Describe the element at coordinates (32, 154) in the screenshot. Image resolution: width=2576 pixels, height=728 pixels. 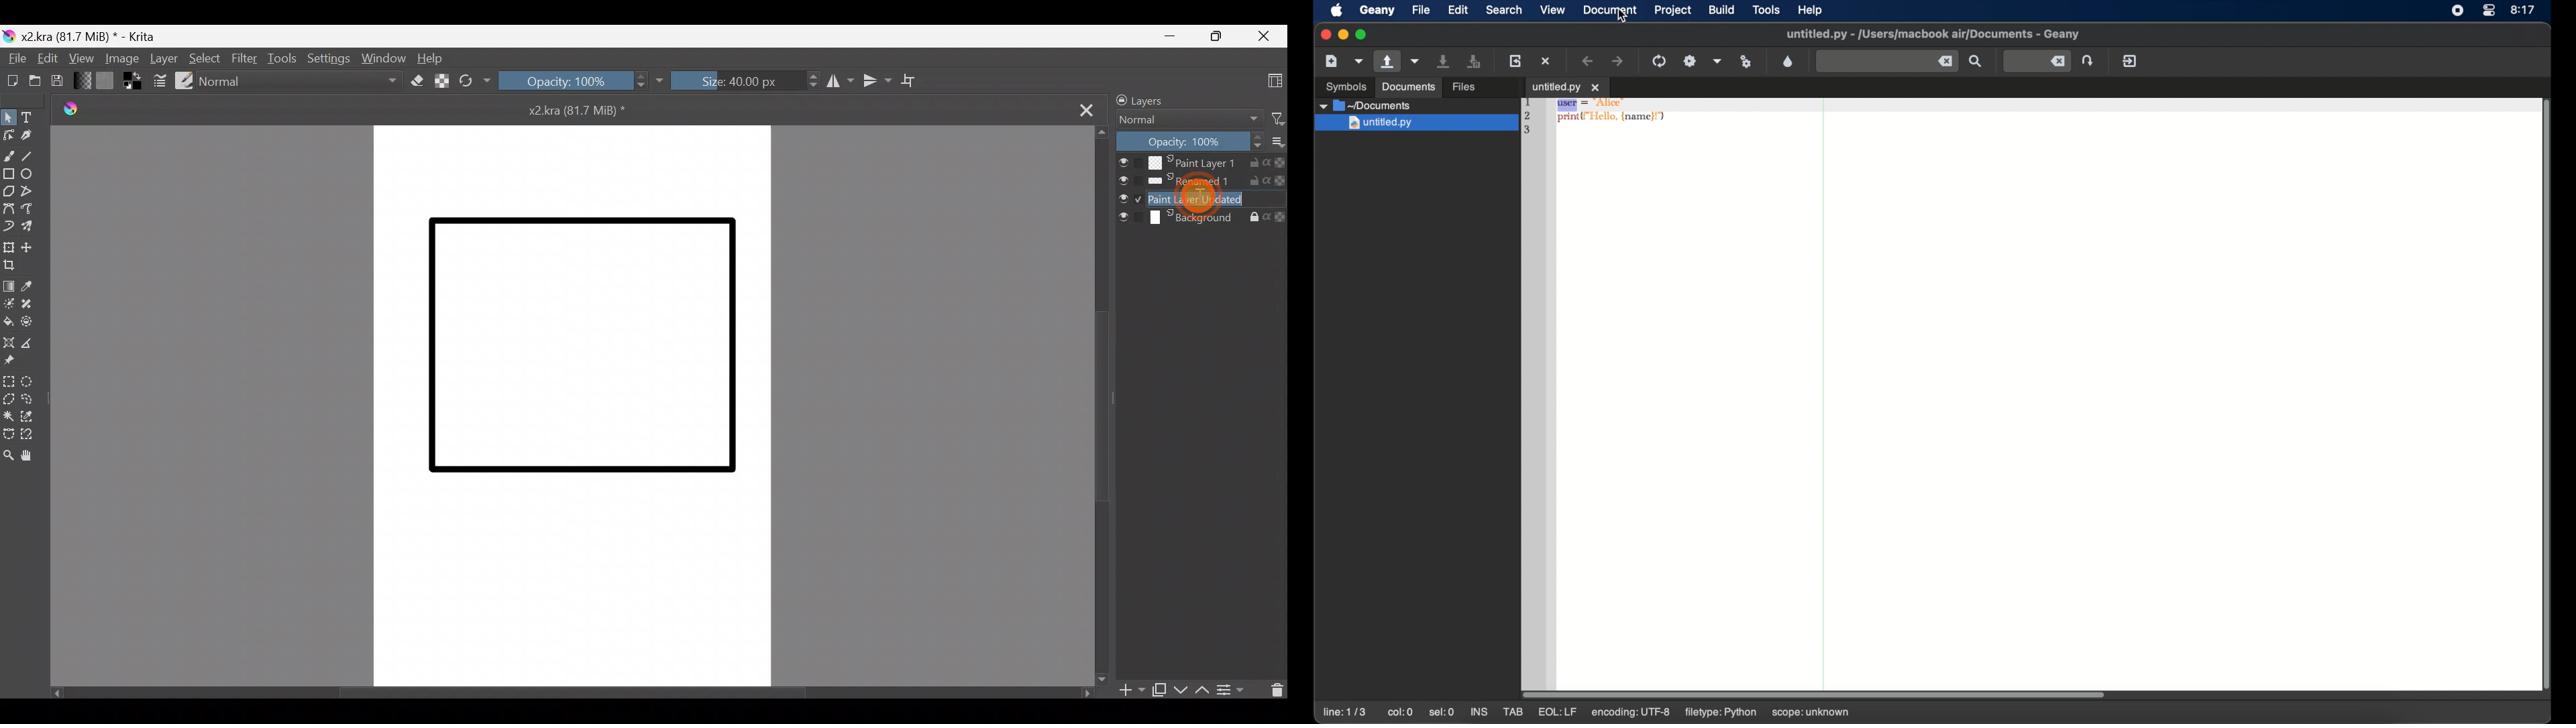
I see `Line tool` at that location.